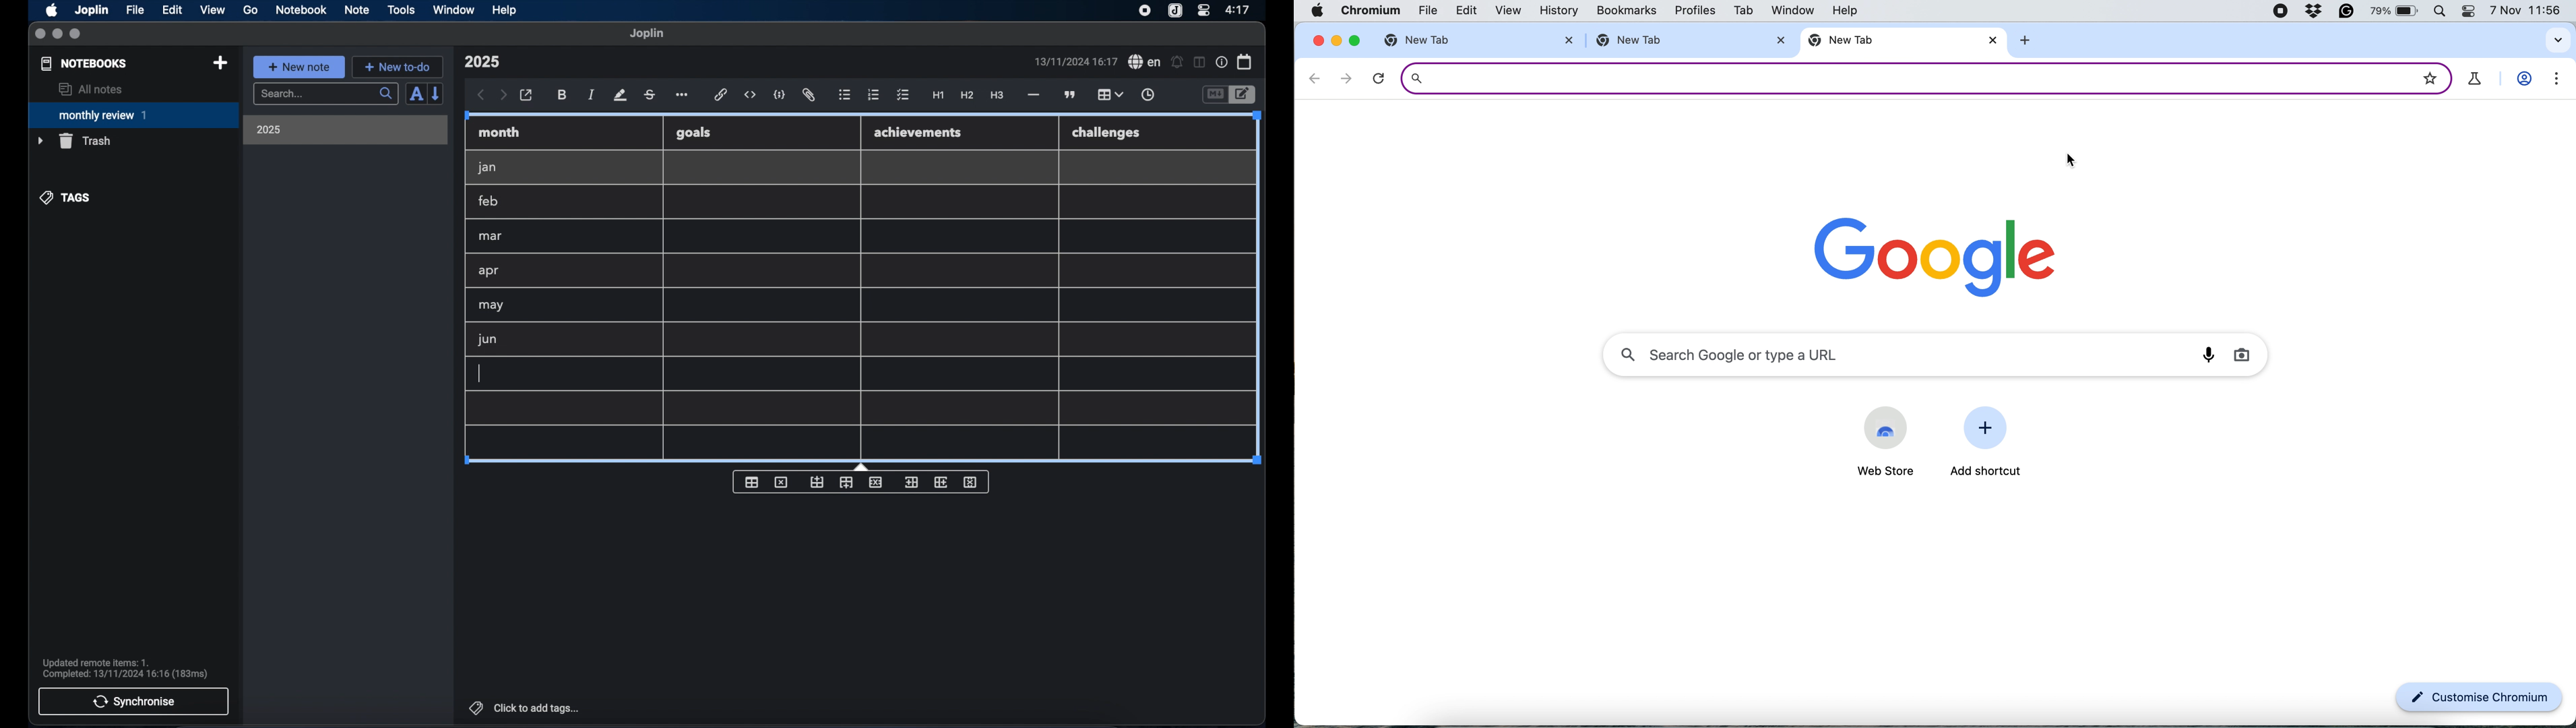  What do you see at coordinates (997, 96) in the screenshot?
I see `heading 3` at bounding box center [997, 96].